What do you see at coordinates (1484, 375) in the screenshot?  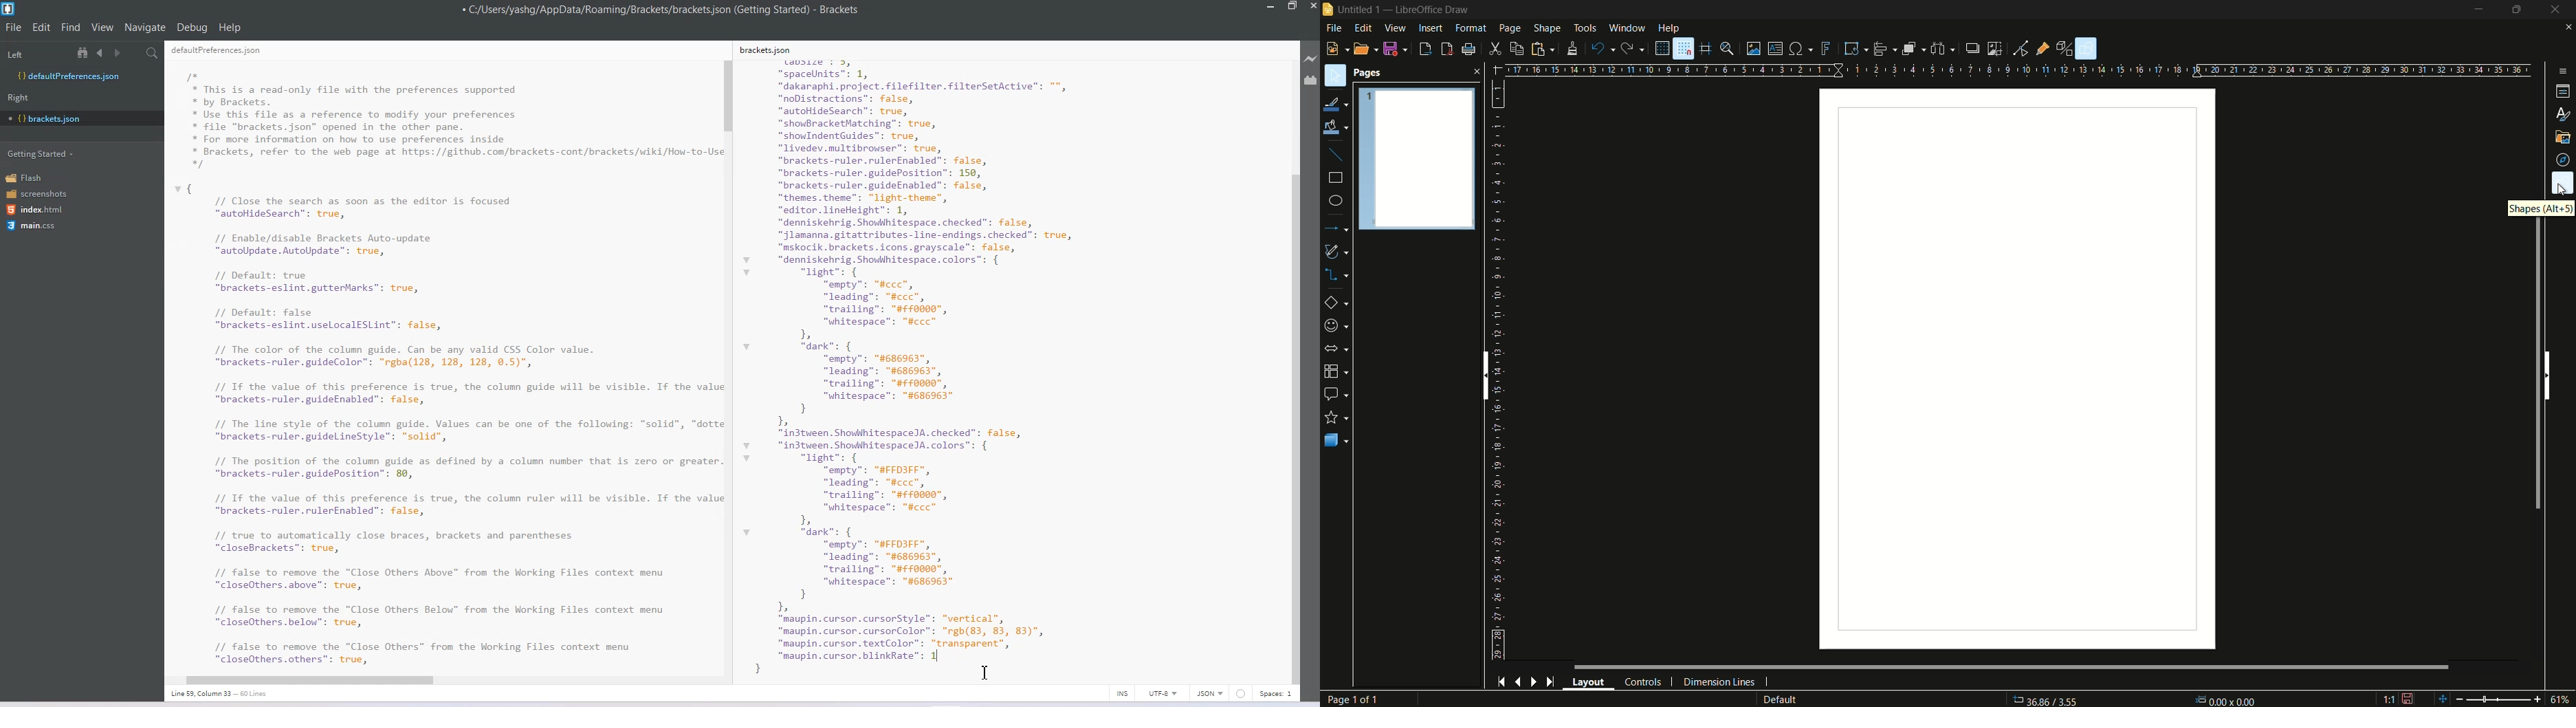 I see `scroll bar` at bounding box center [1484, 375].